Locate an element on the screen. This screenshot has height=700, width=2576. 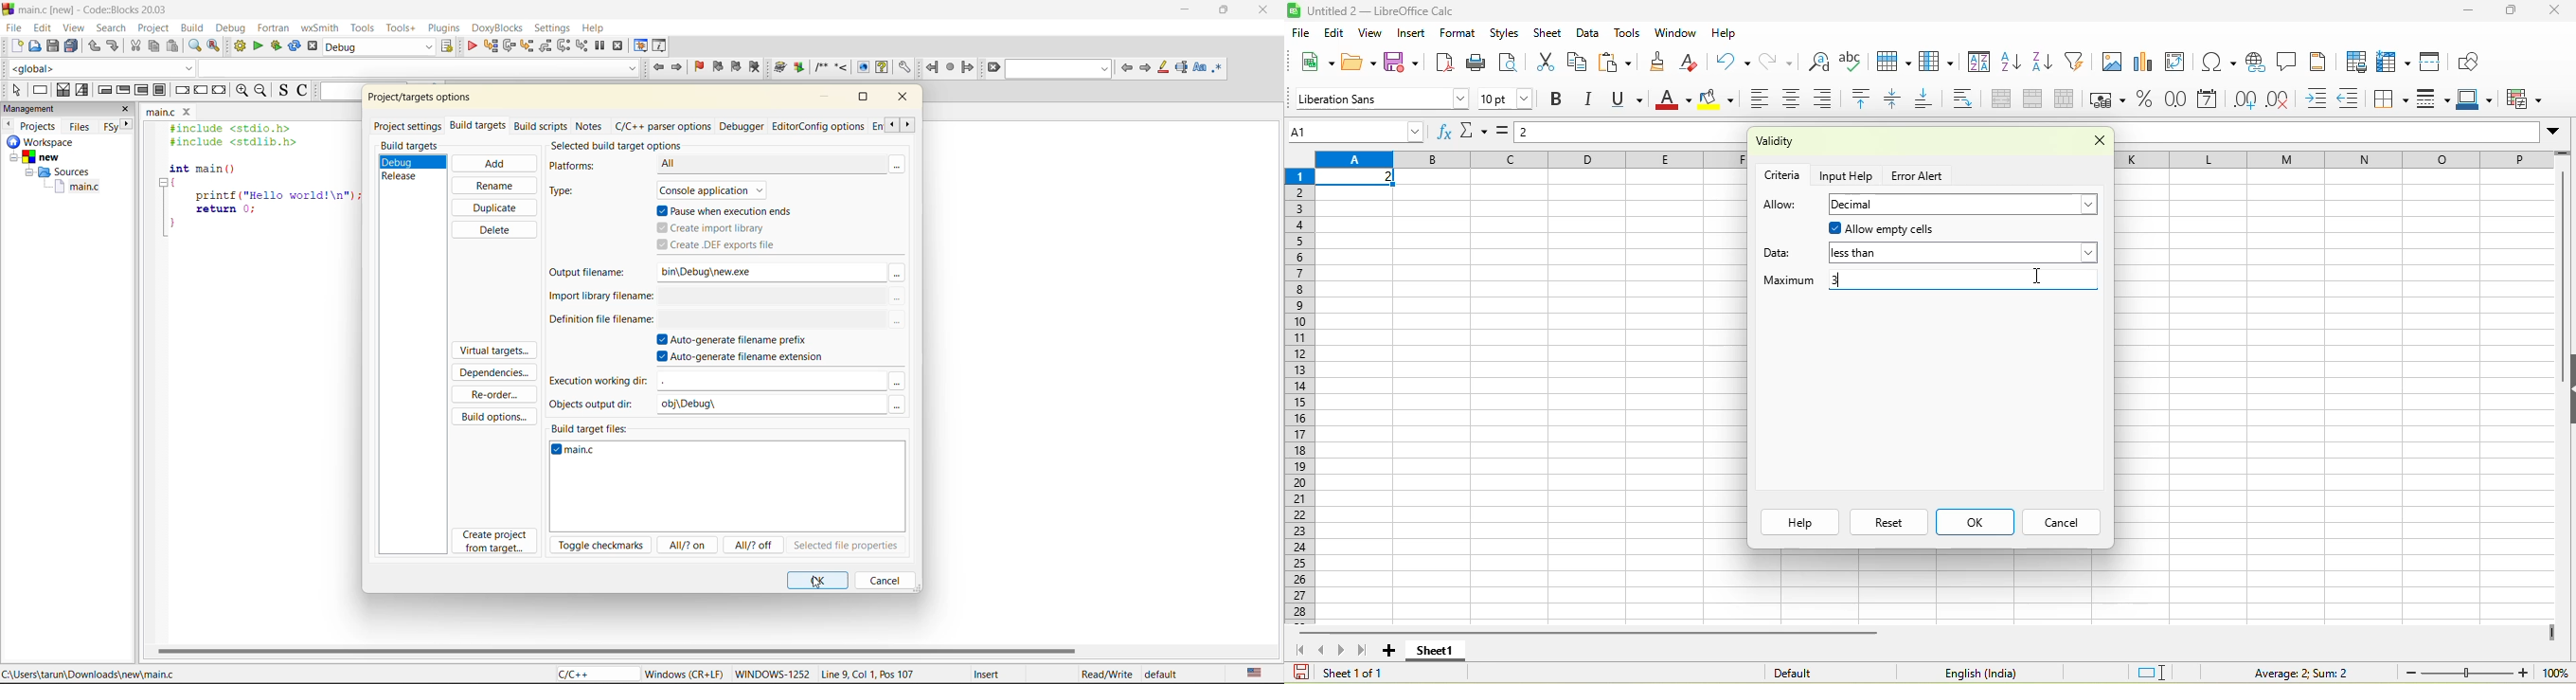
font size is located at coordinates (1507, 99).